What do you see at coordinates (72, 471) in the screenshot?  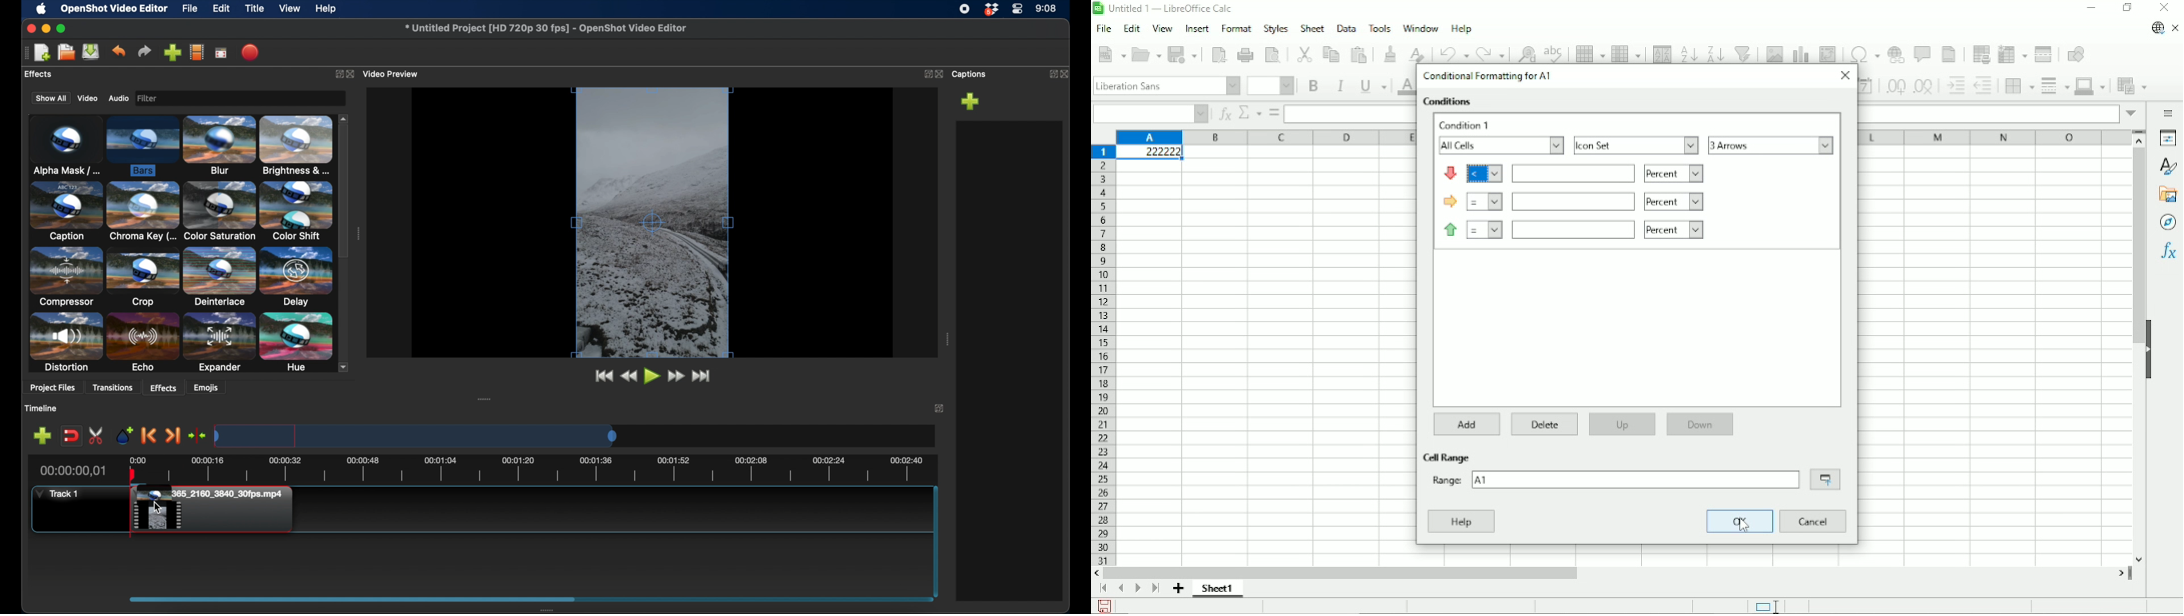 I see `current time indicator` at bounding box center [72, 471].